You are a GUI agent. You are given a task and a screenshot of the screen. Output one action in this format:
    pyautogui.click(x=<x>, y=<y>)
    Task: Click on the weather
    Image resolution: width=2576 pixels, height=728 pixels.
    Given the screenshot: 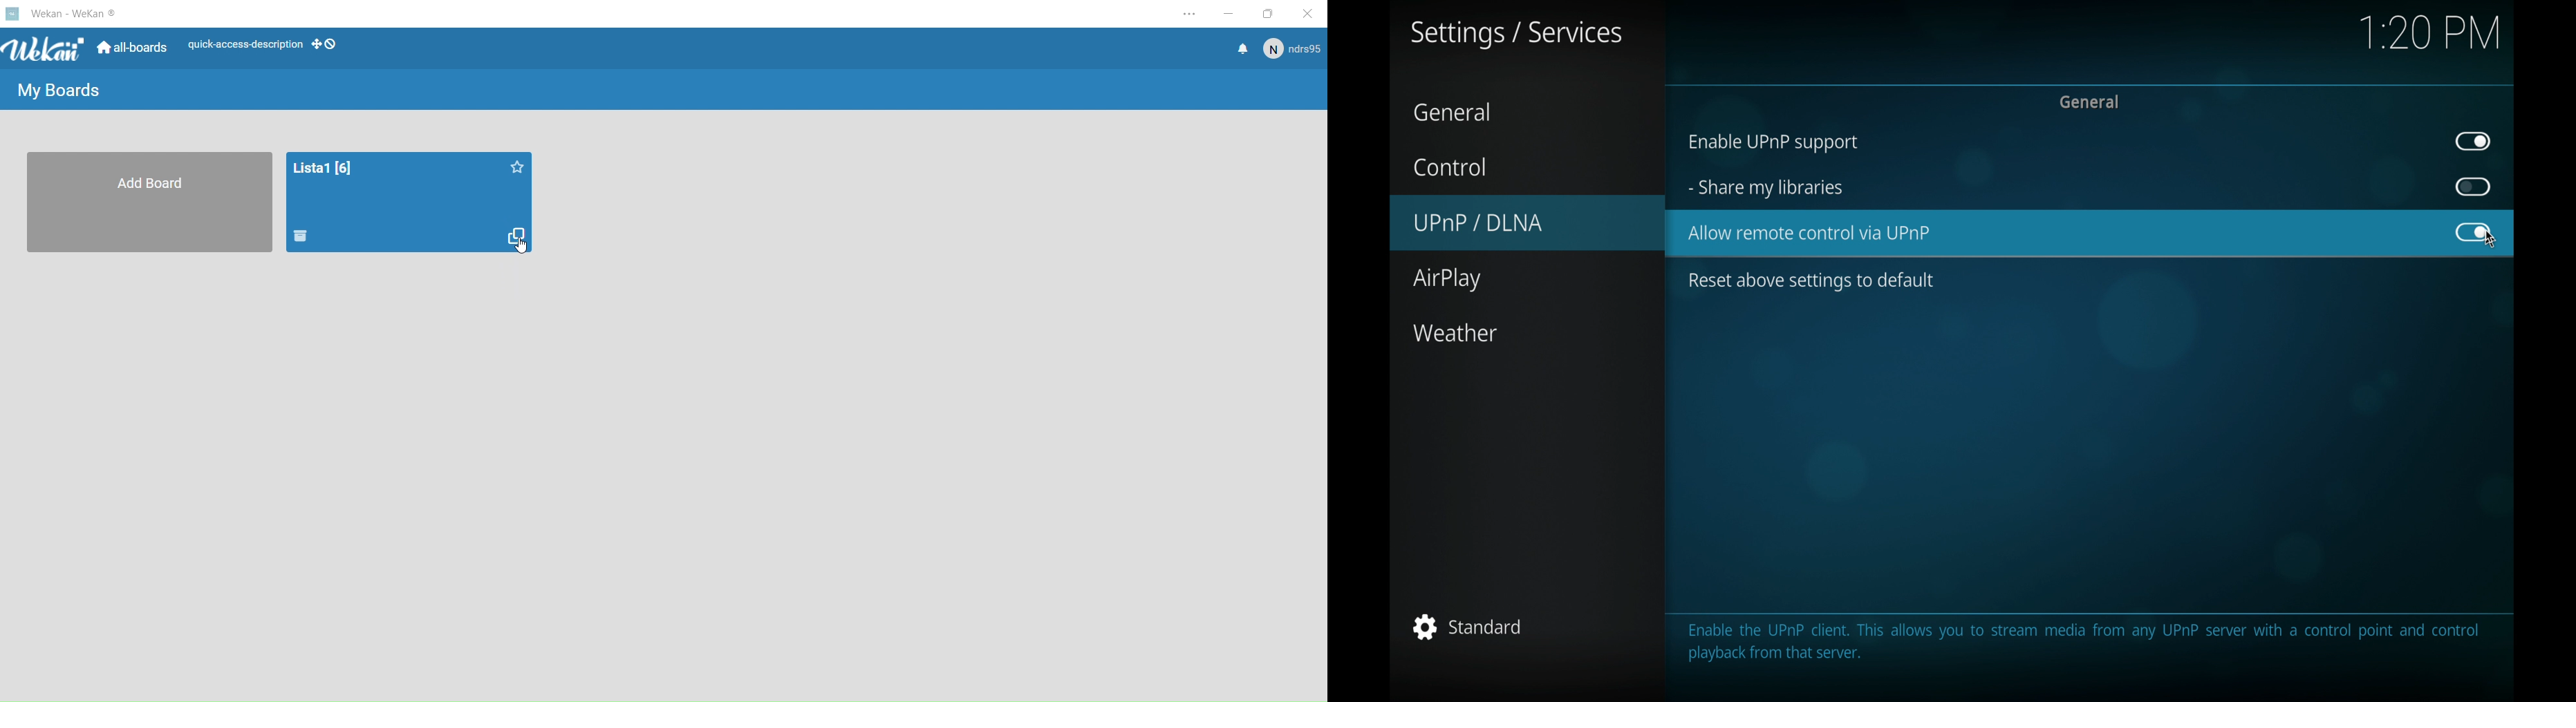 What is the action you would take?
    pyautogui.click(x=1455, y=333)
    